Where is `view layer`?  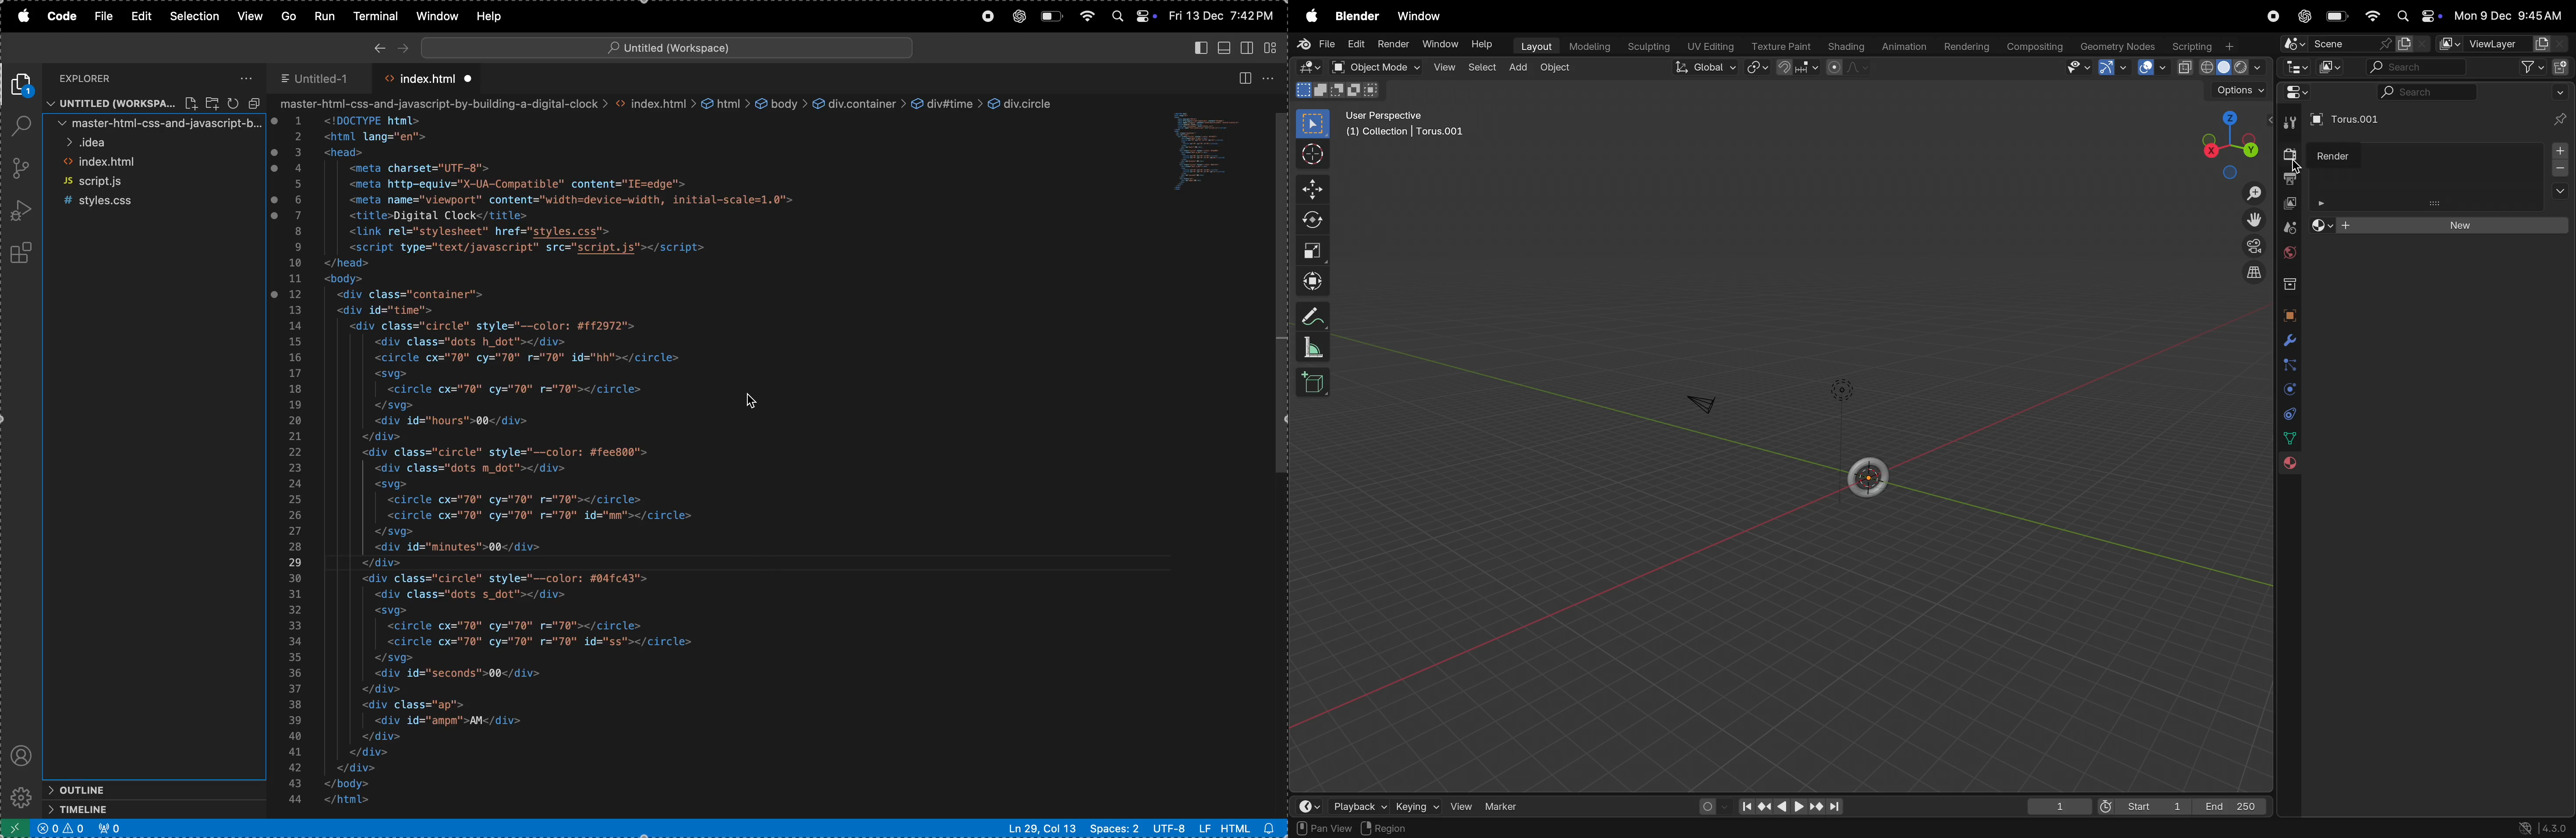
view layer is located at coordinates (2502, 43).